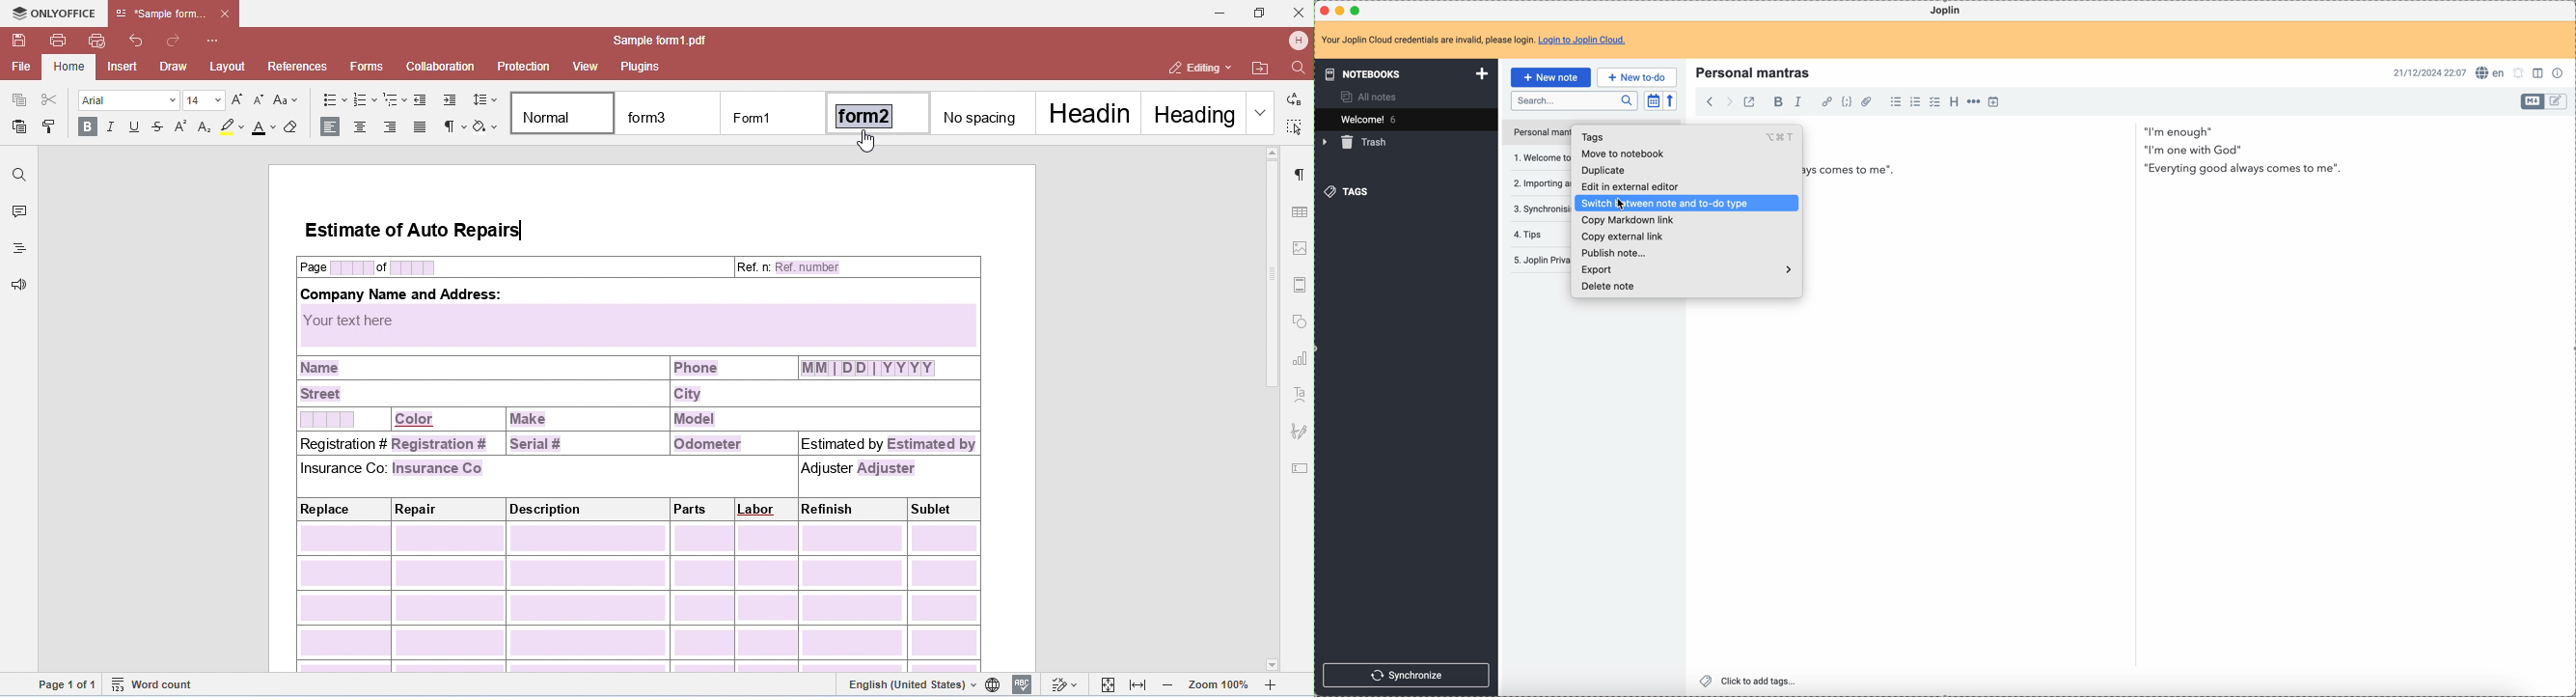 The image size is (2576, 700). Describe the element at coordinates (1346, 192) in the screenshot. I see `tags` at that location.